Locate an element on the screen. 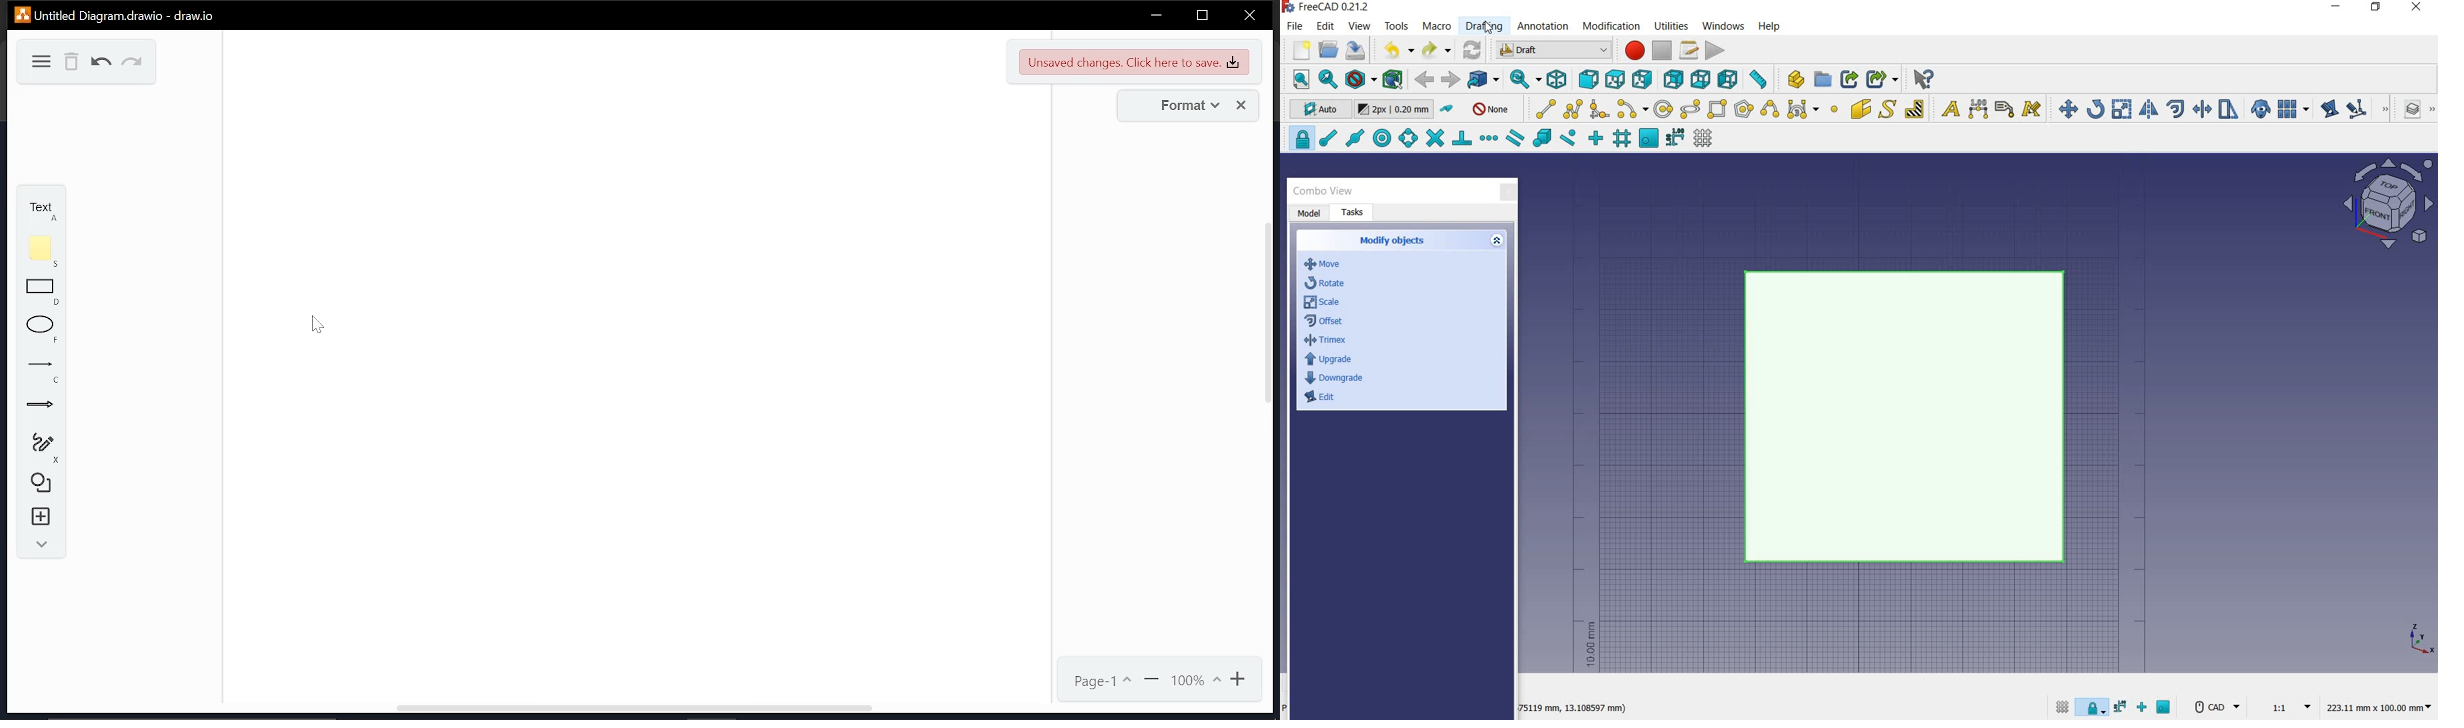 The image size is (2464, 728). expand is located at coordinates (1499, 241).